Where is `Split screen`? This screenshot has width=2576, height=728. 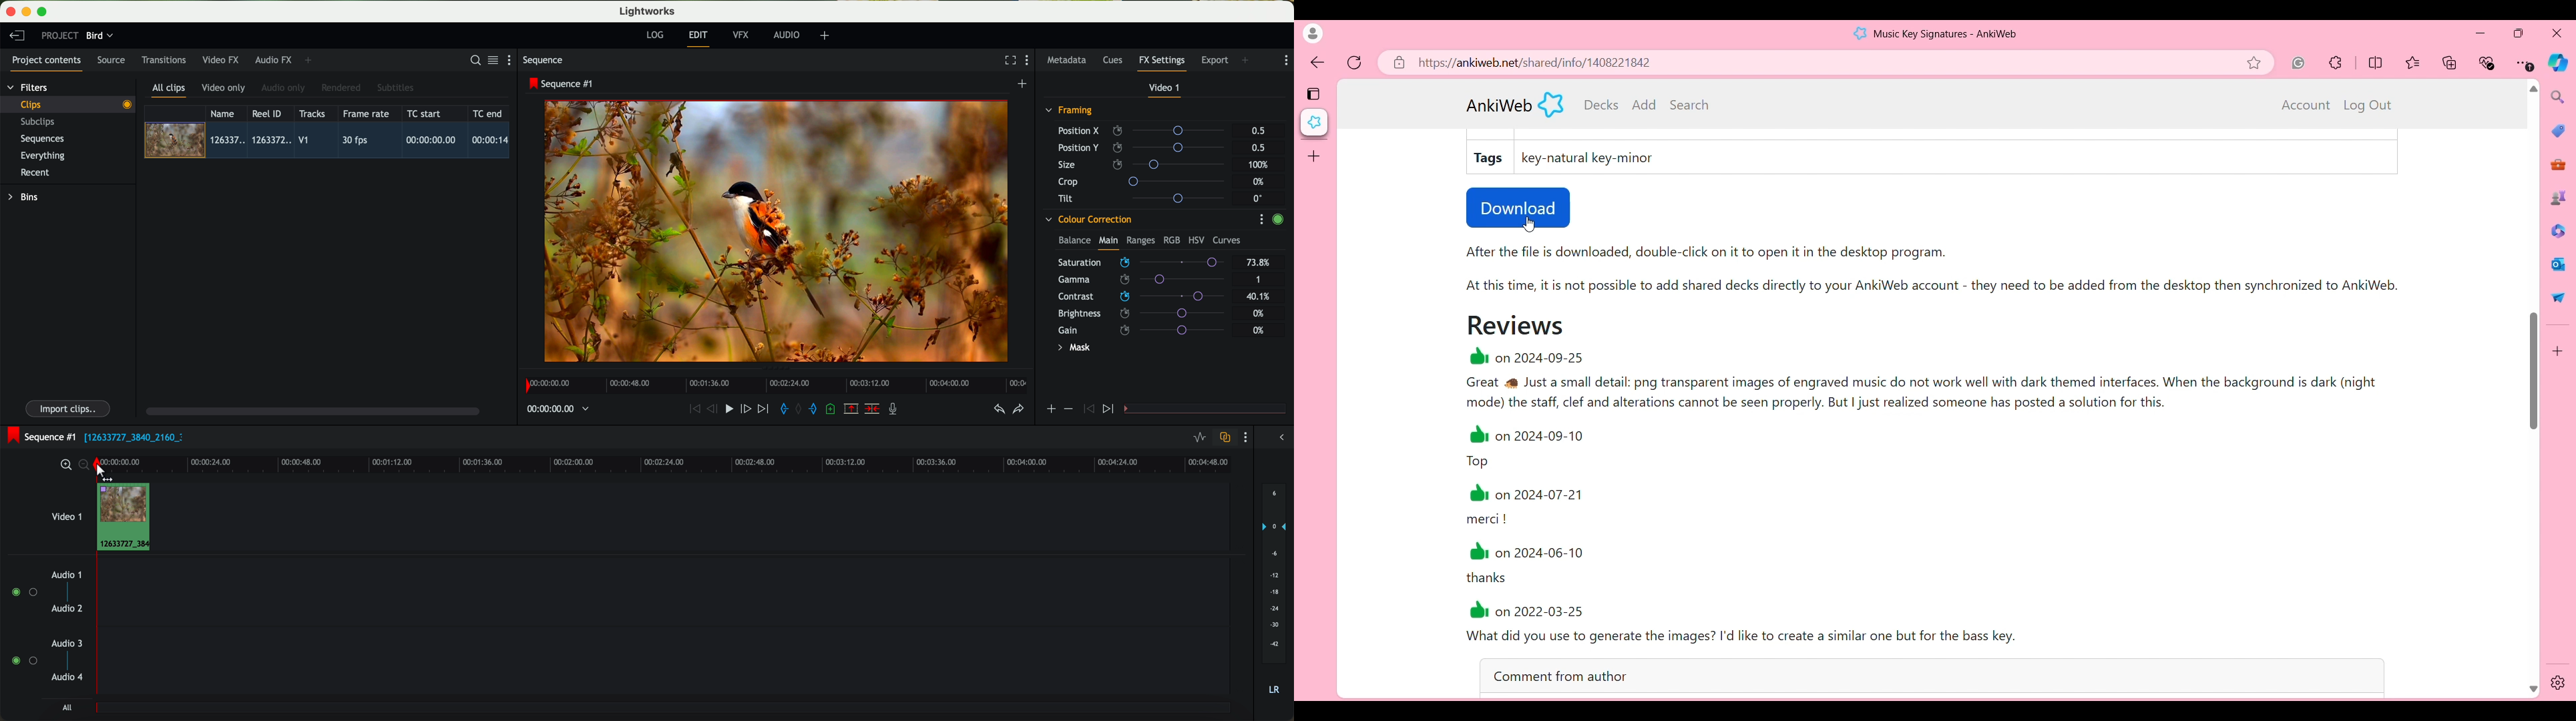 Split screen is located at coordinates (2376, 62).